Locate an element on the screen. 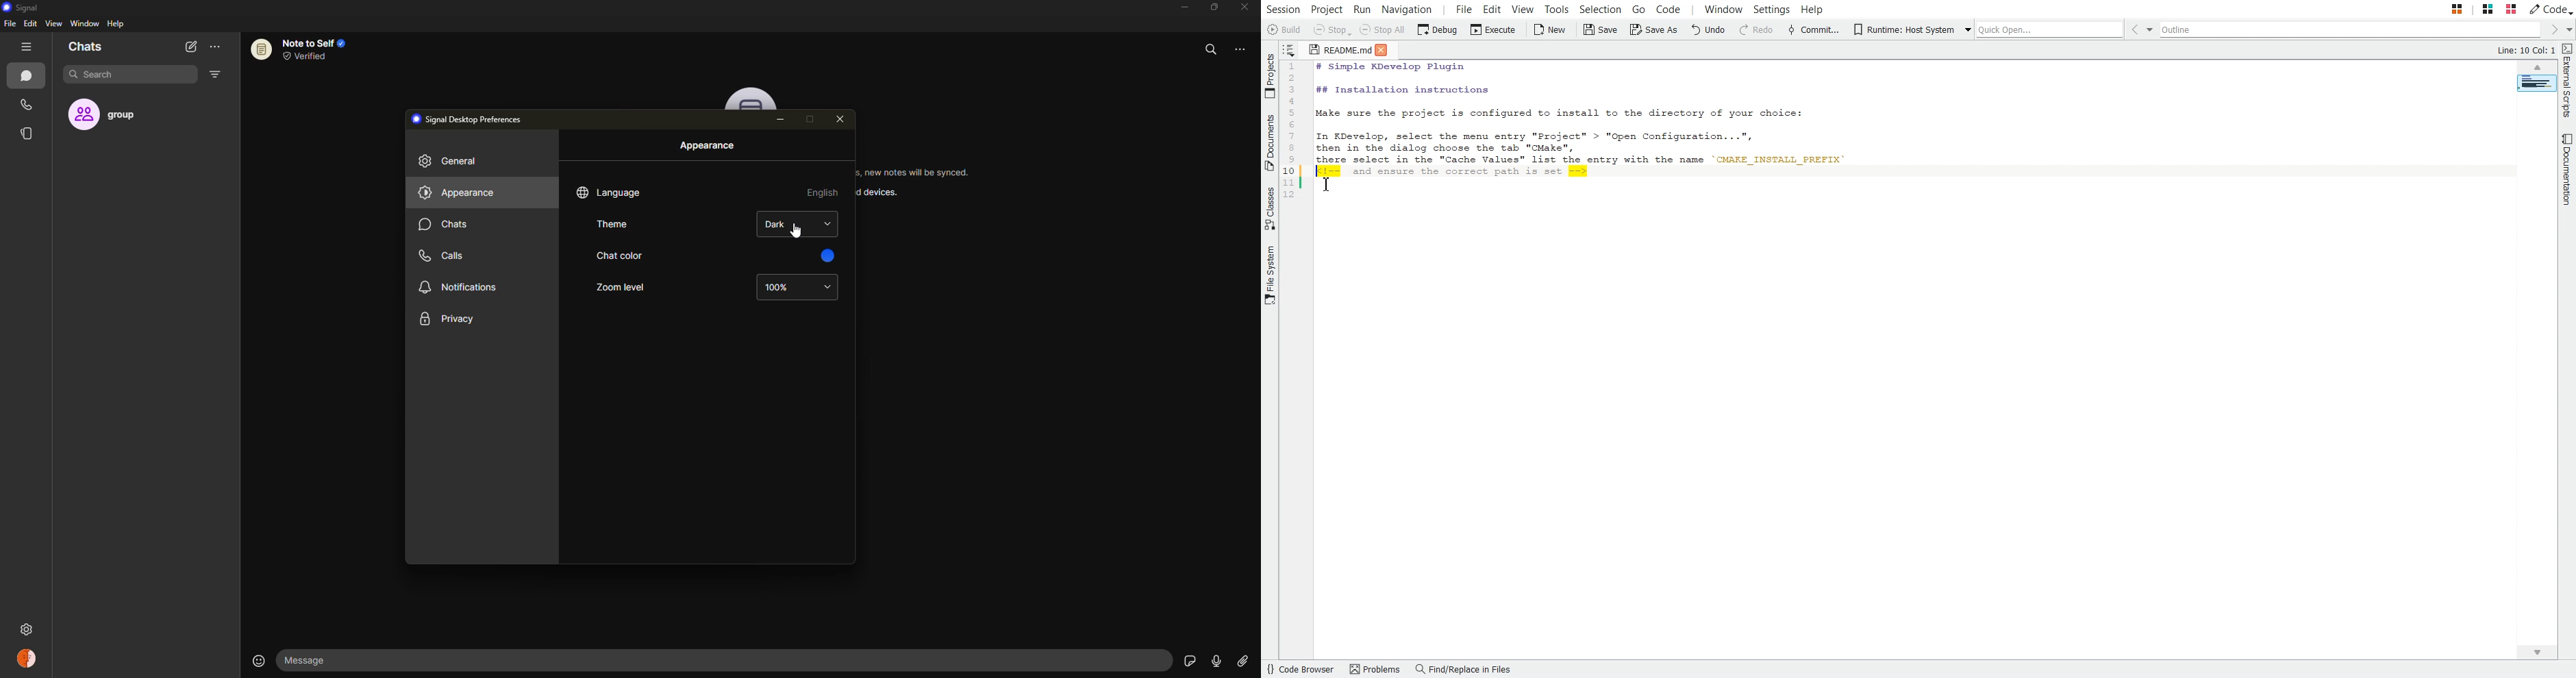 Image resolution: width=2576 pixels, height=700 pixels. english is located at coordinates (824, 192).